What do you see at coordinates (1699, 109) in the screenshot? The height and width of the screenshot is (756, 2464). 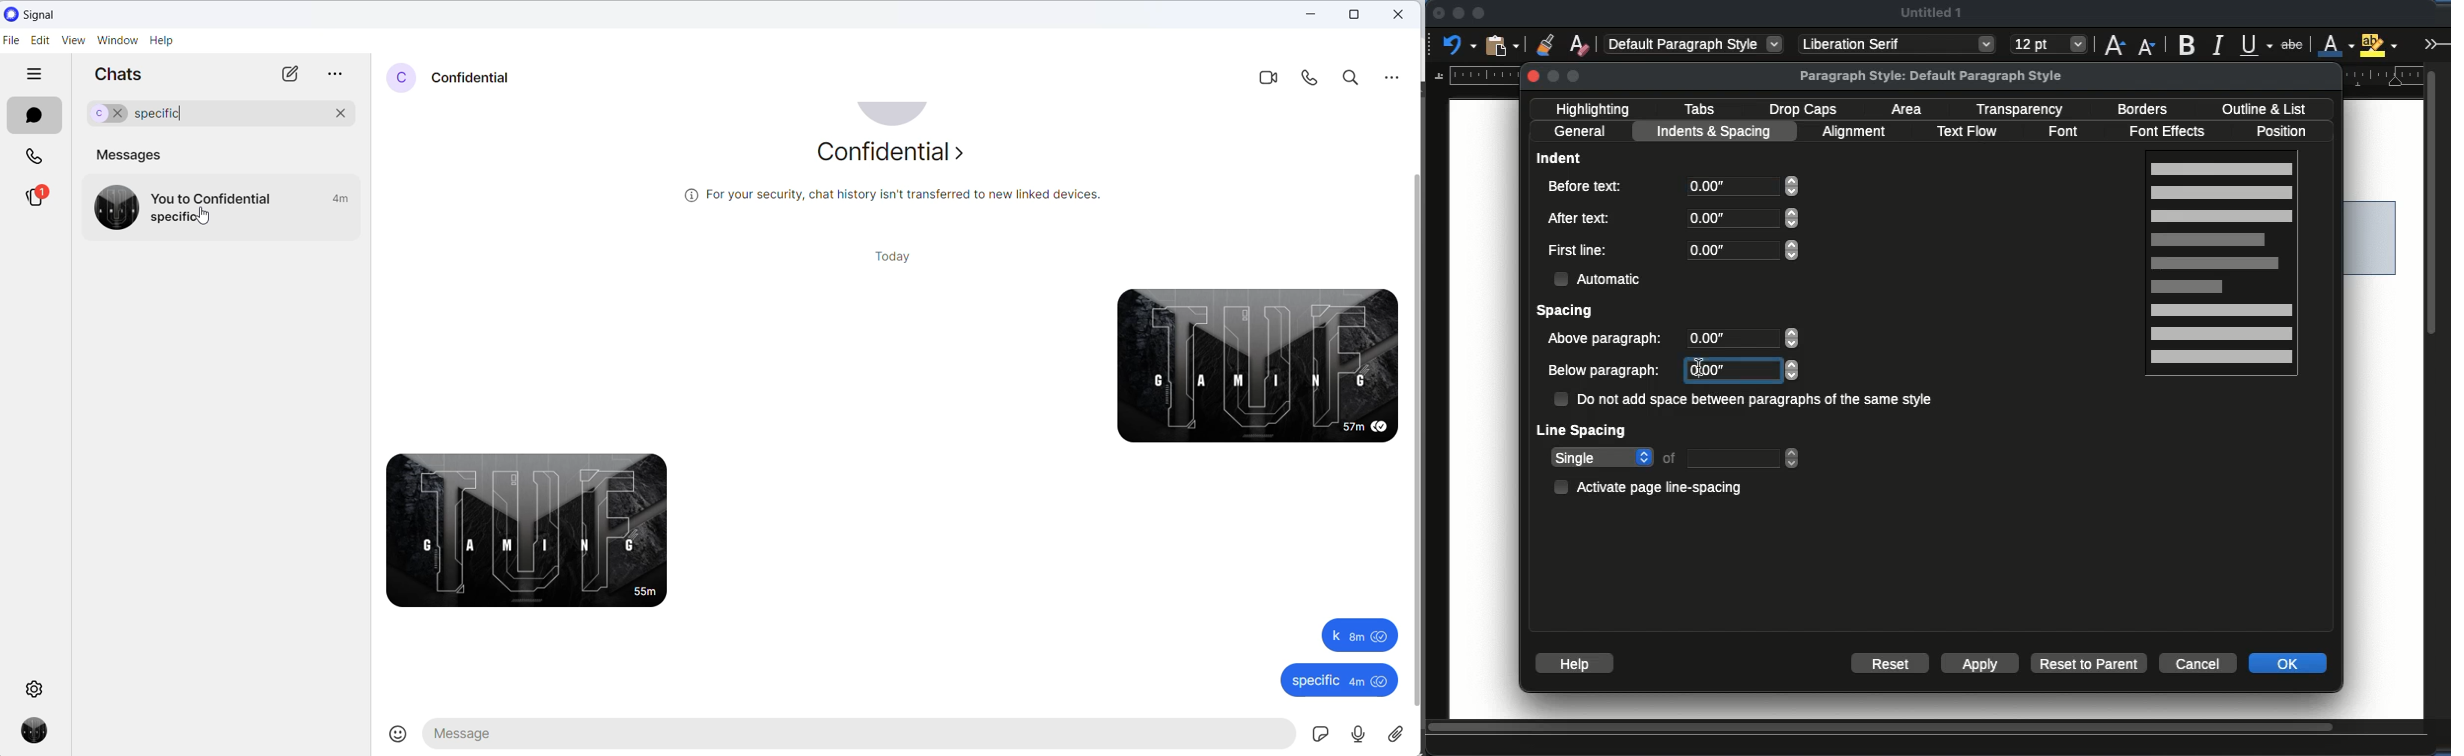 I see `tabs` at bounding box center [1699, 109].